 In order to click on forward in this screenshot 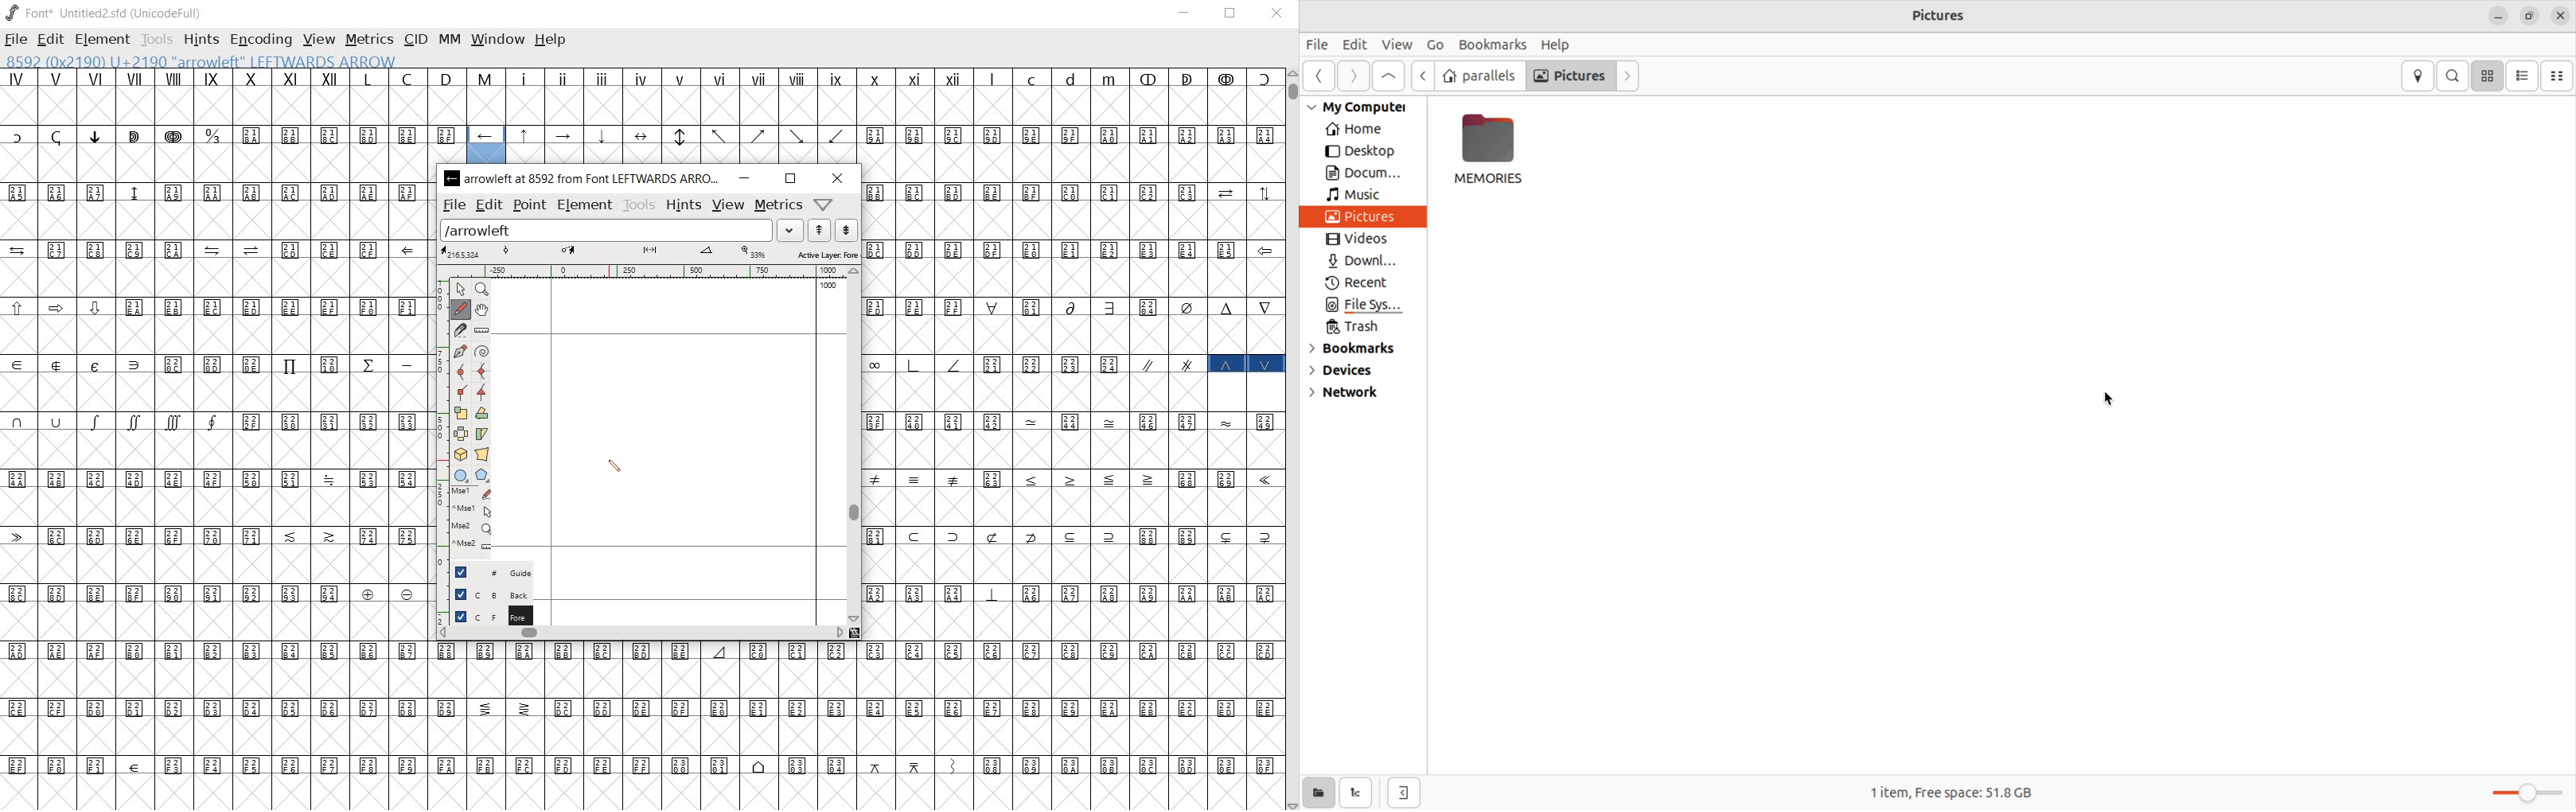, I will do `click(1631, 76)`.